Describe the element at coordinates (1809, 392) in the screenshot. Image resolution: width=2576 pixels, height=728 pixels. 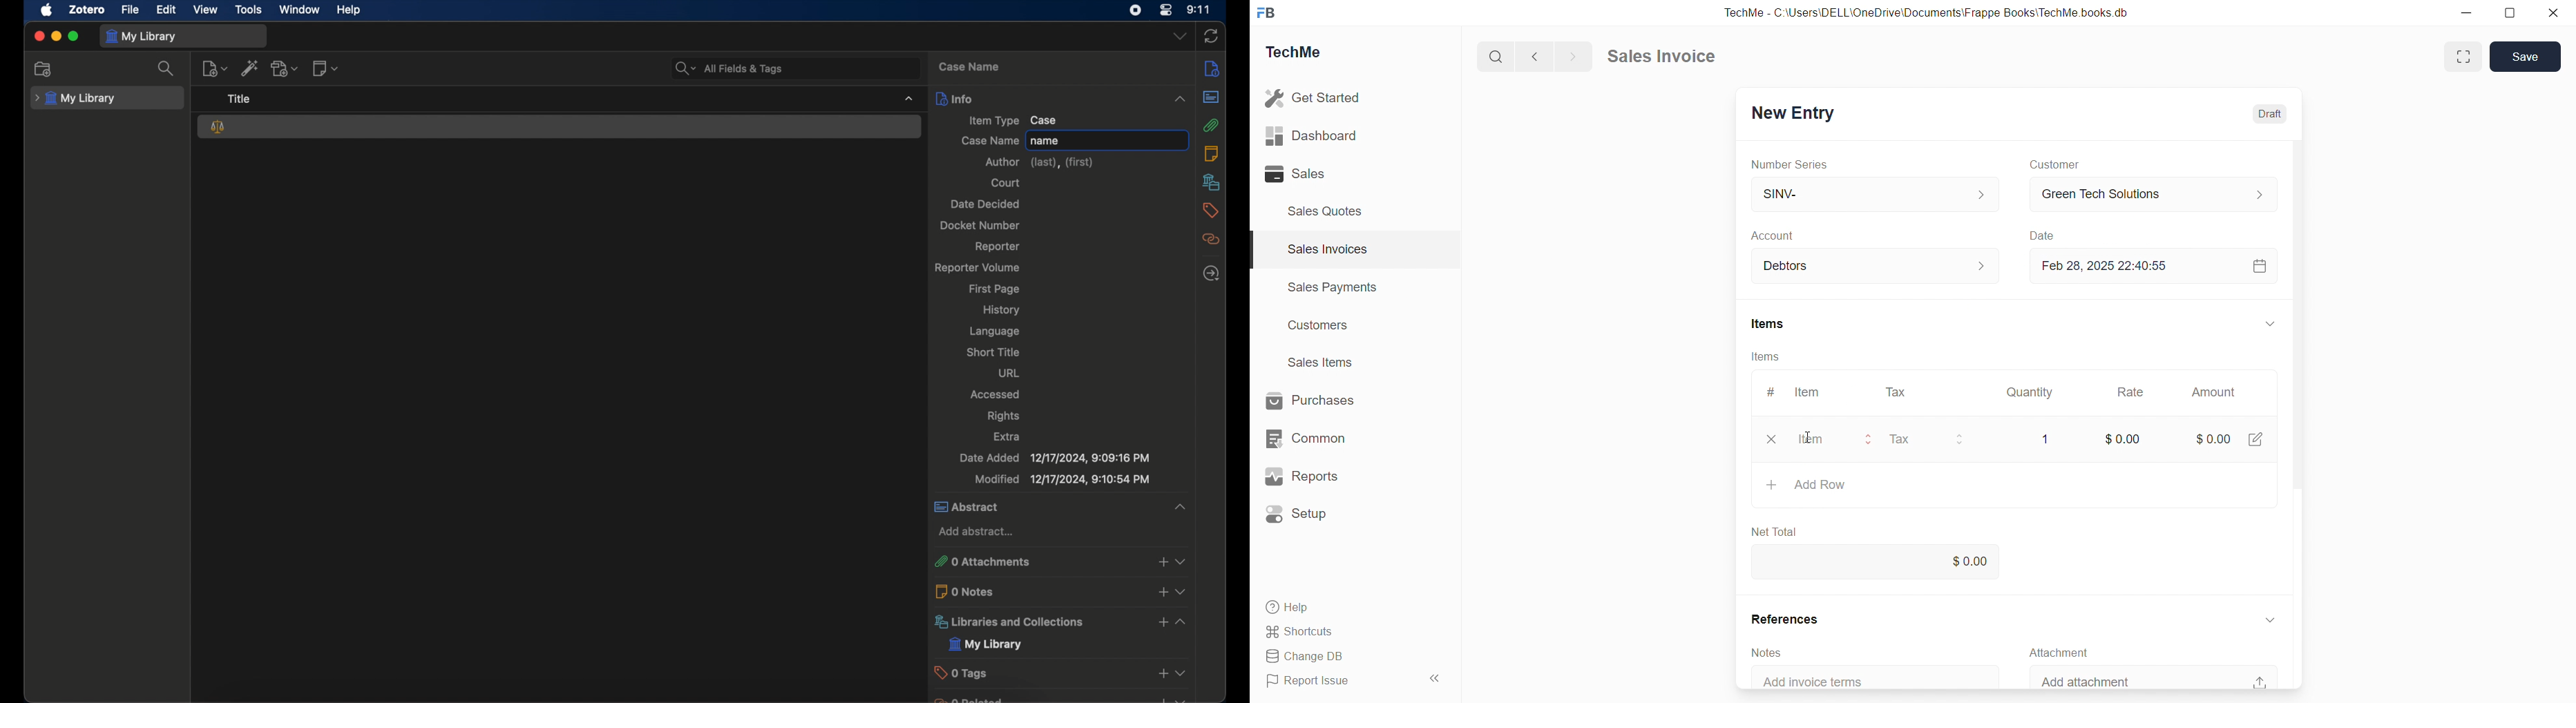
I see `Item` at that location.